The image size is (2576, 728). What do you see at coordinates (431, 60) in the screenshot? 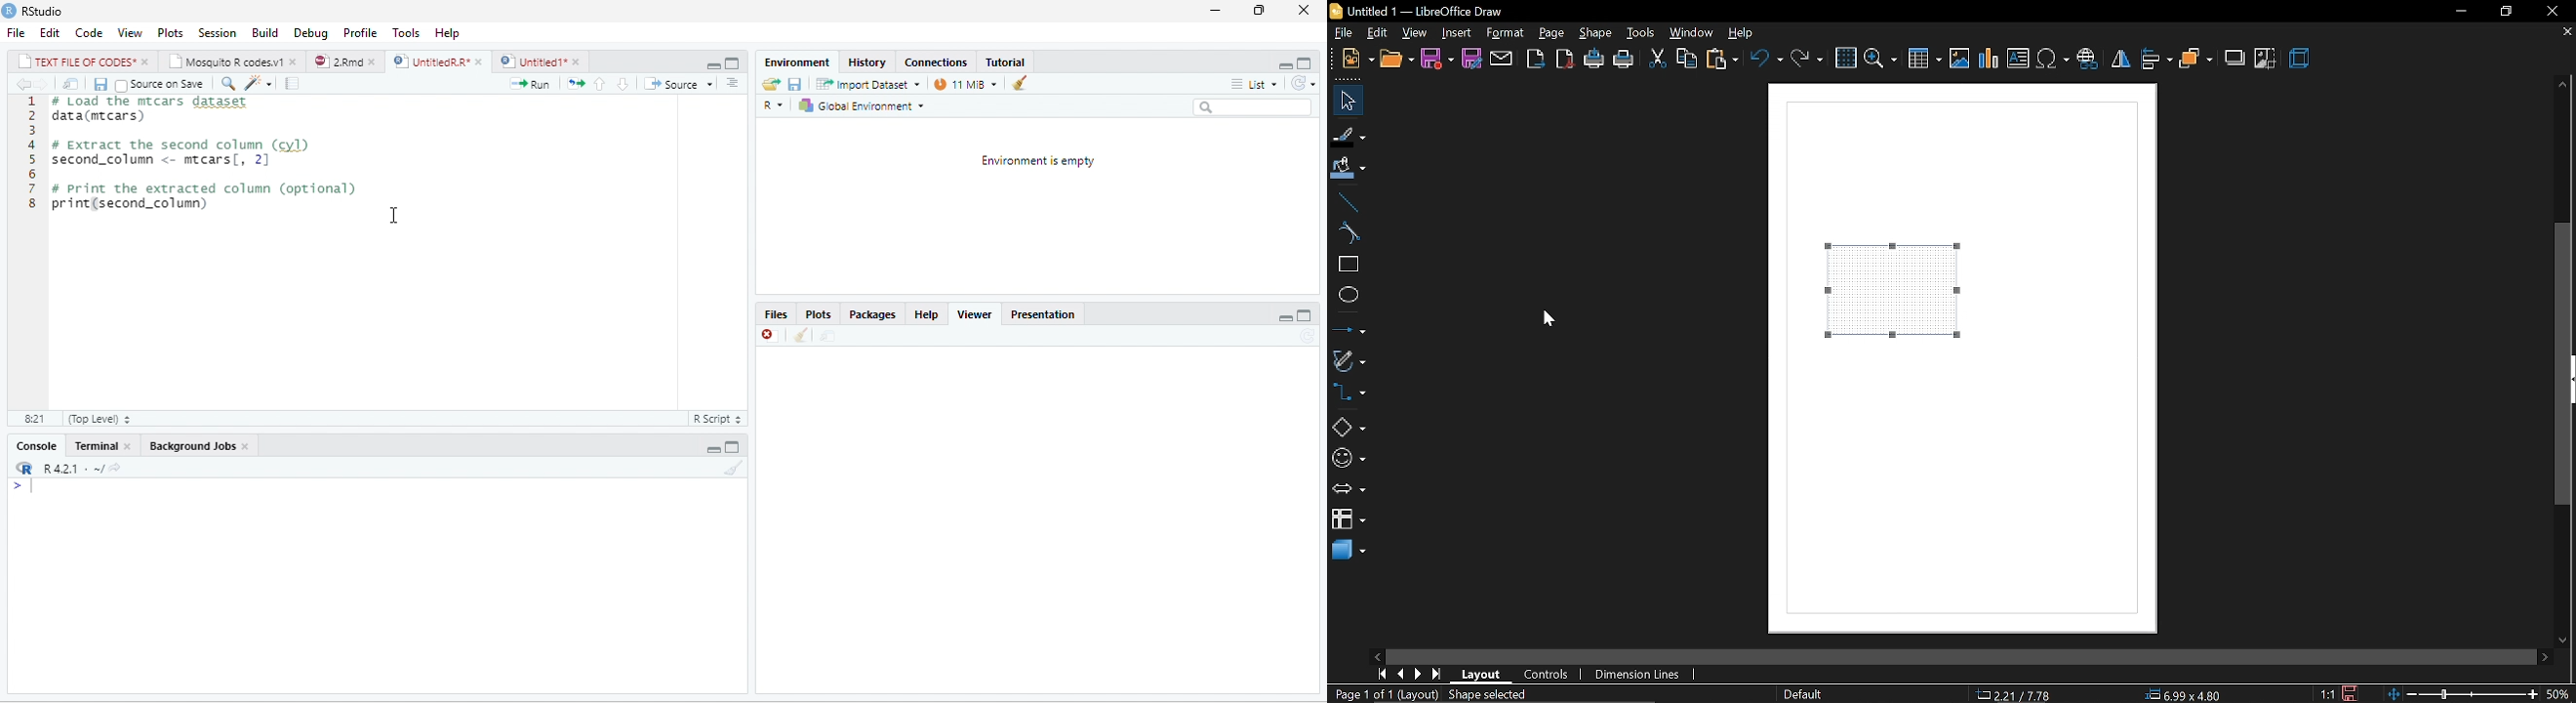
I see `UnttiedR A` at bounding box center [431, 60].